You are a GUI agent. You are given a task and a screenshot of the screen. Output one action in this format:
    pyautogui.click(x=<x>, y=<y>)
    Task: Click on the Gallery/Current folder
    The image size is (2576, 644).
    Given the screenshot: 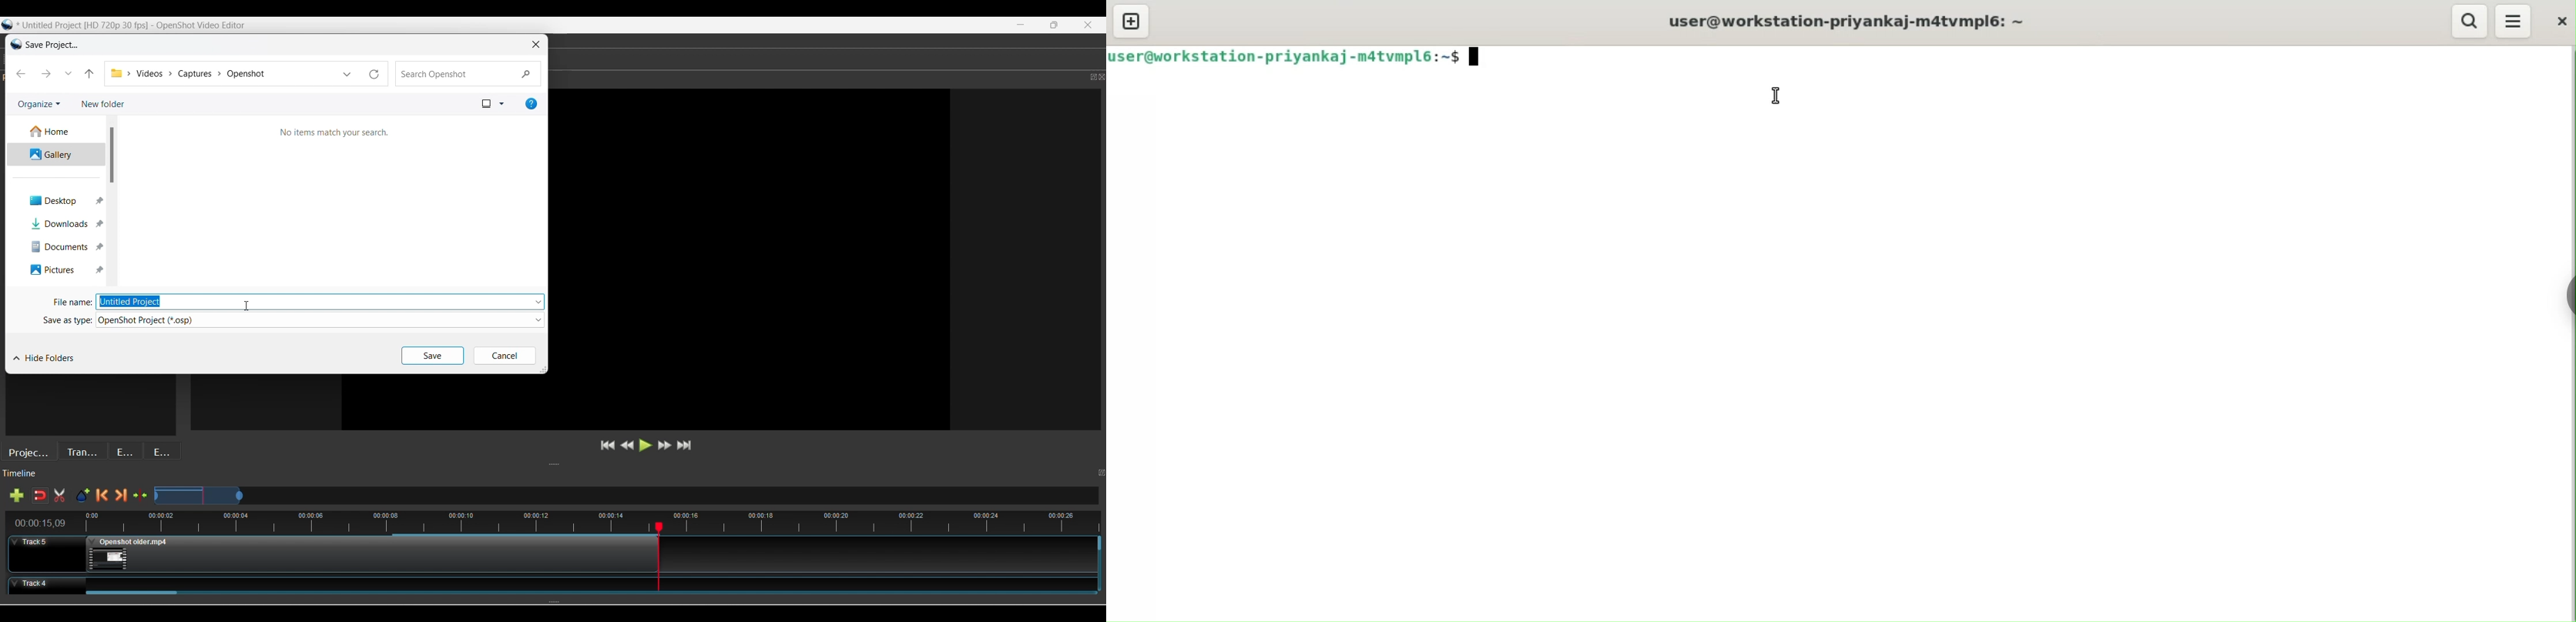 What is the action you would take?
    pyautogui.click(x=55, y=154)
    